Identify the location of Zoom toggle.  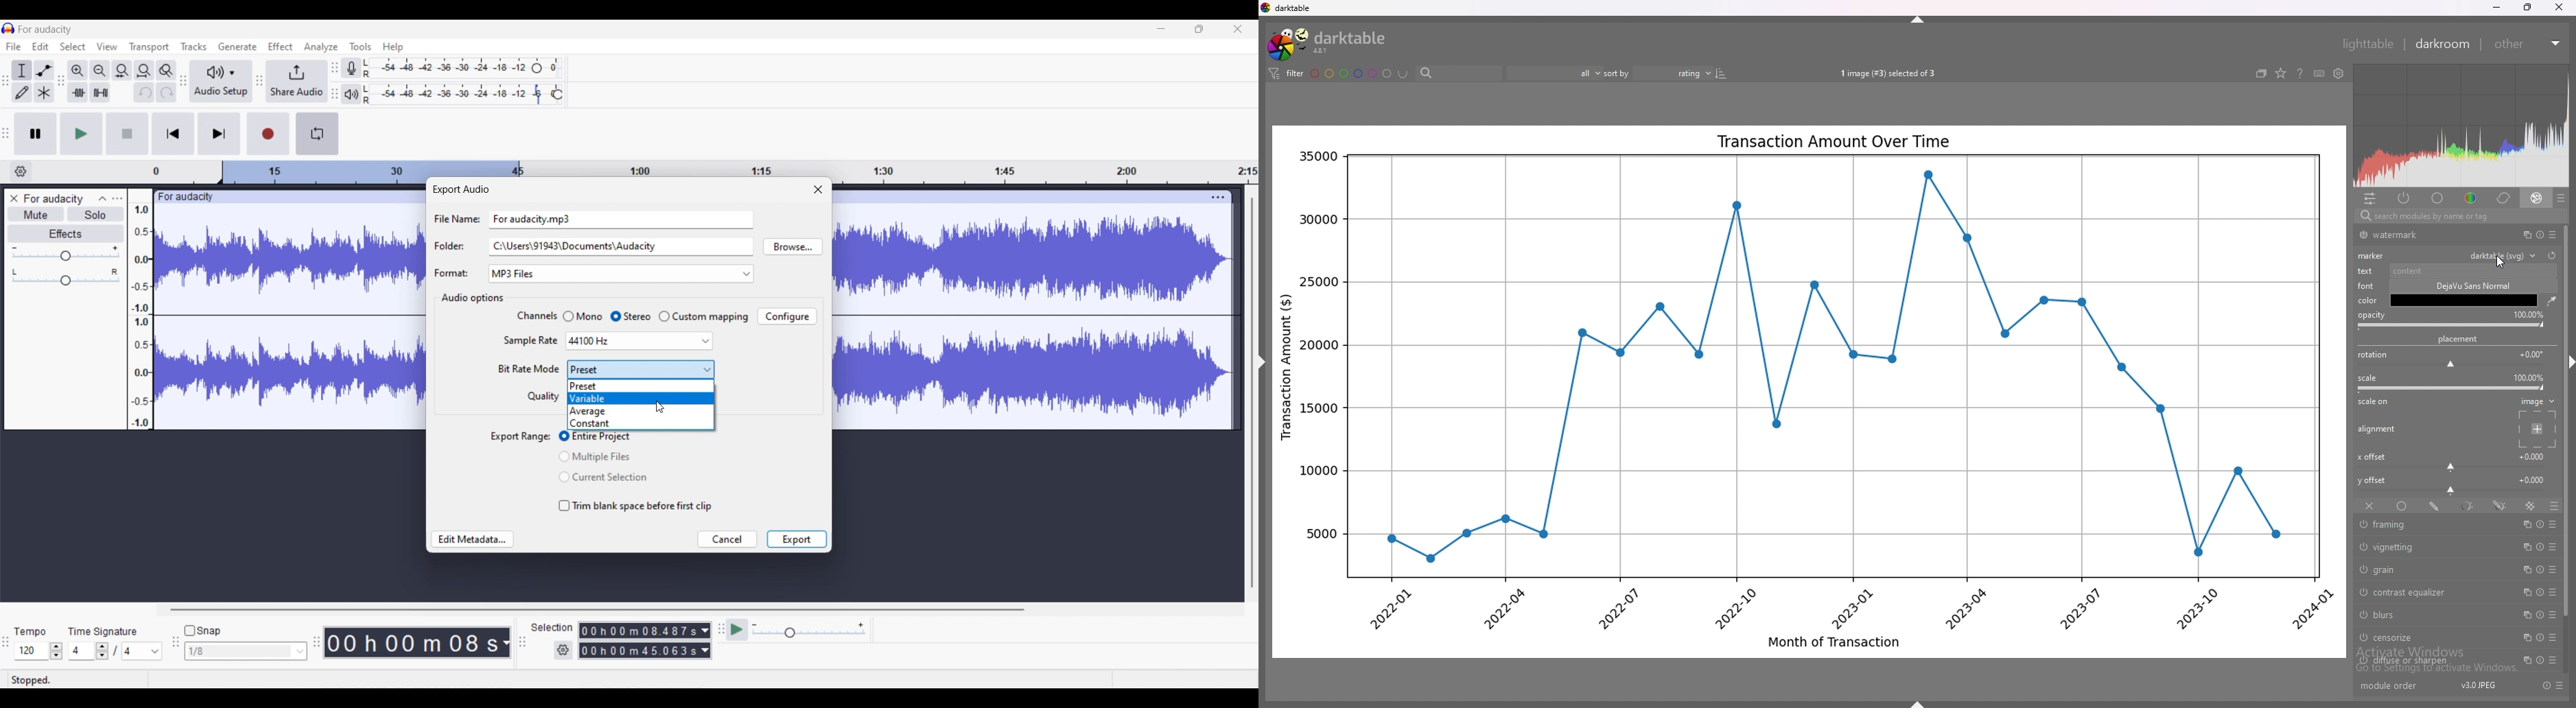
(166, 71).